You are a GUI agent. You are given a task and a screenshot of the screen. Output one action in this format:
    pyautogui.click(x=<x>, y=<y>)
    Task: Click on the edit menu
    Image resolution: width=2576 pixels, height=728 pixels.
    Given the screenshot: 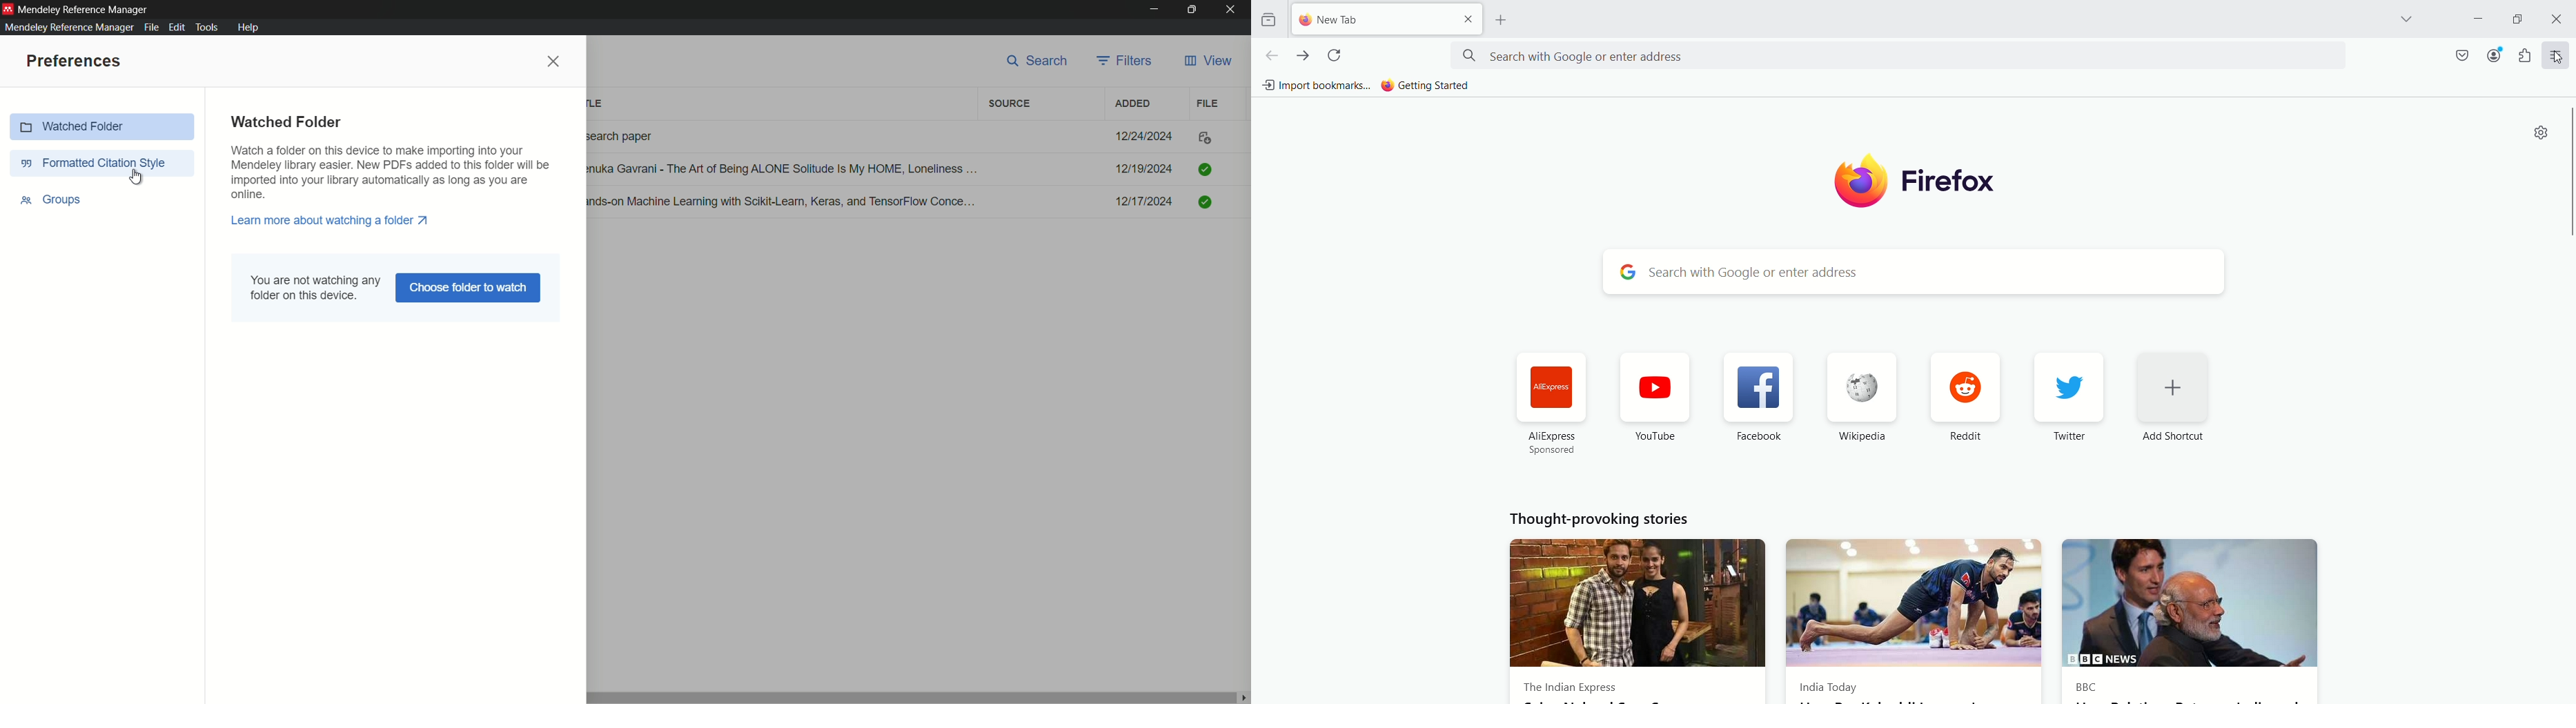 What is the action you would take?
    pyautogui.click(x=177, y=27)
    